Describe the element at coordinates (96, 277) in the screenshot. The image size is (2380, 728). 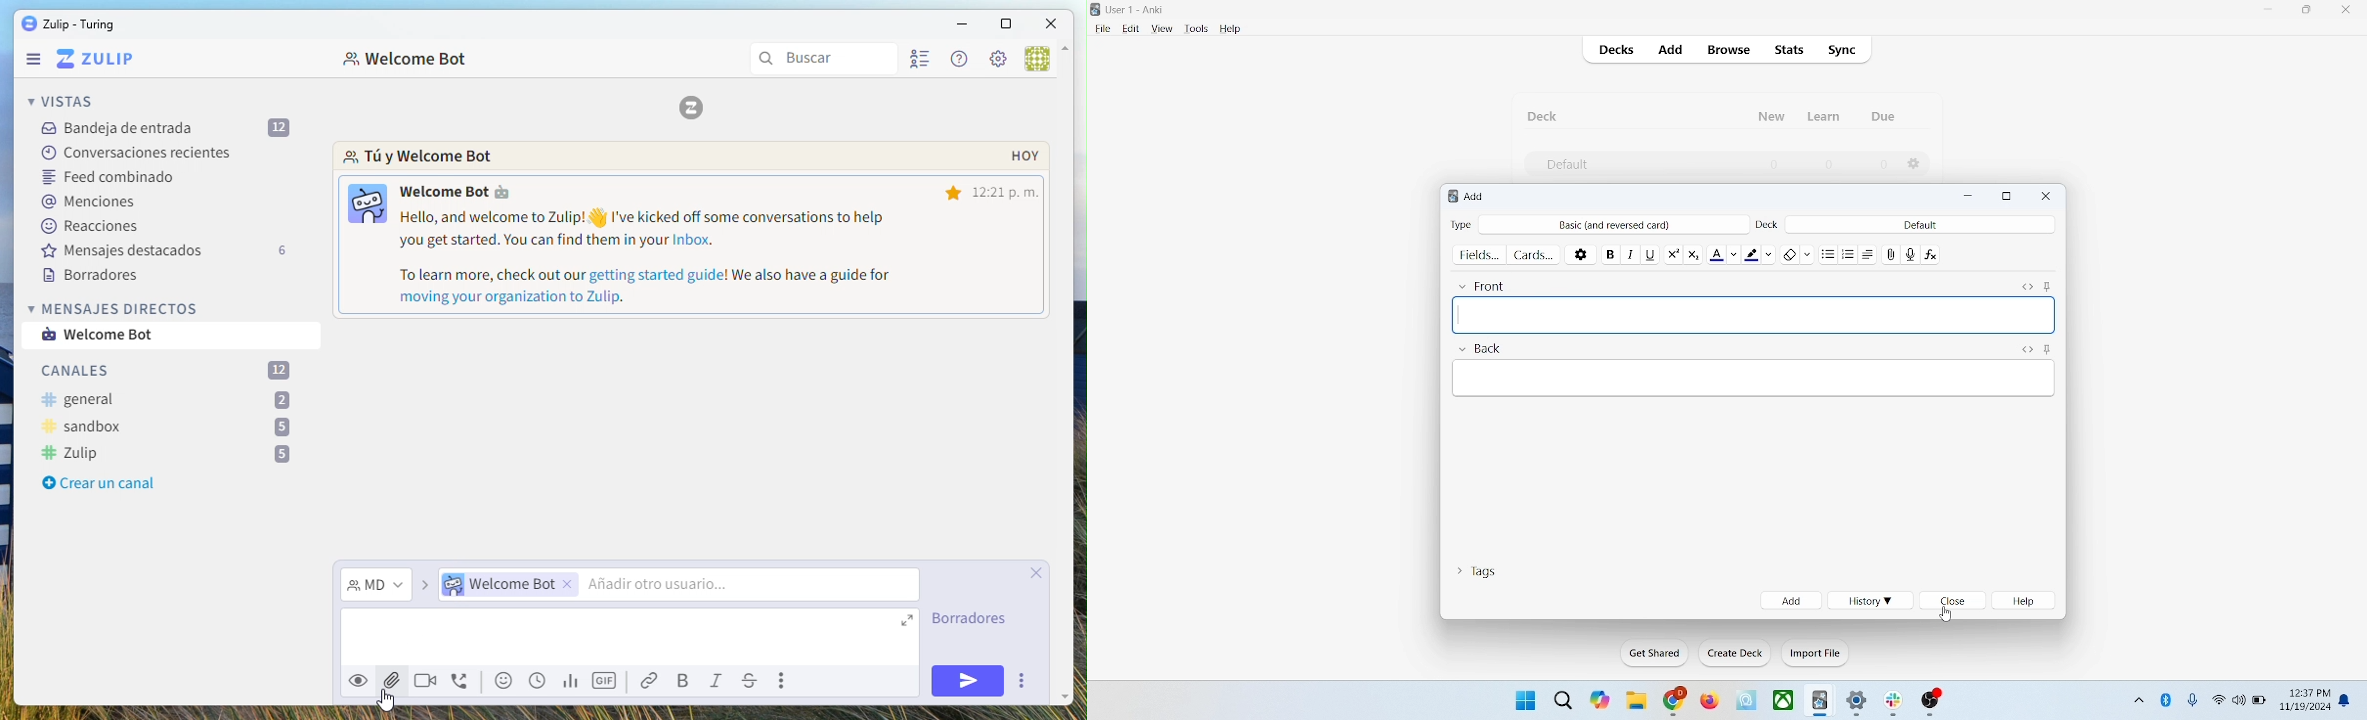
I see `Drafts` at that location.